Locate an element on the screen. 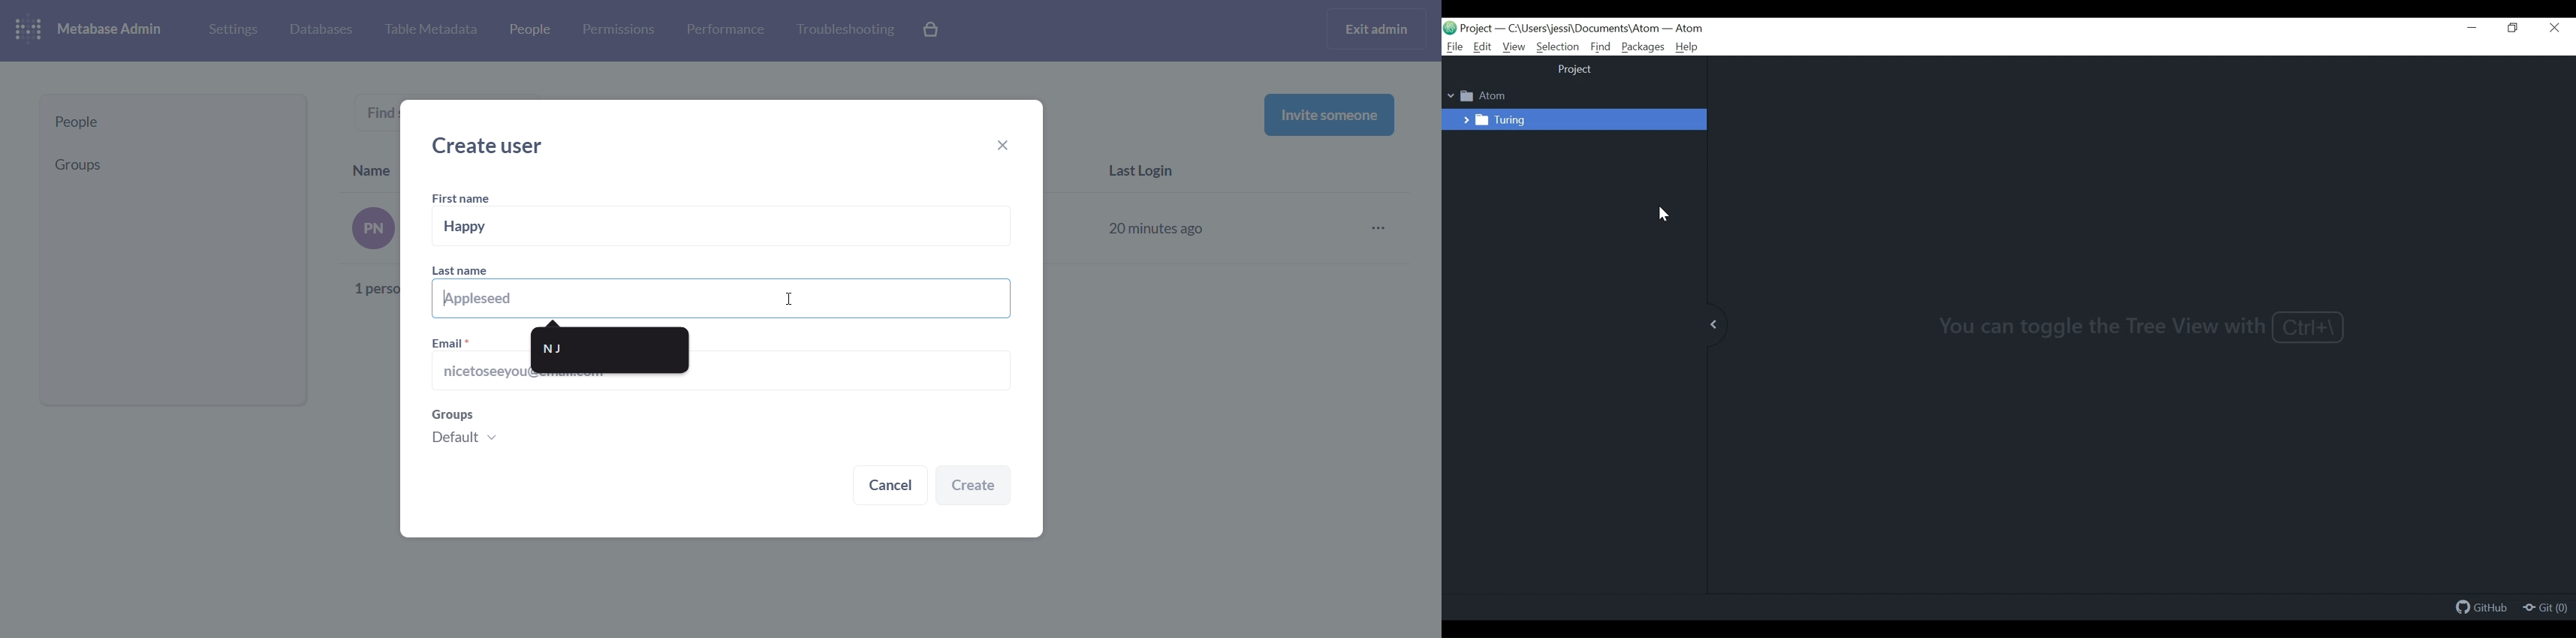 This screenshot has height=644, width=2576. Edit is located at coordinates (1483, 47).